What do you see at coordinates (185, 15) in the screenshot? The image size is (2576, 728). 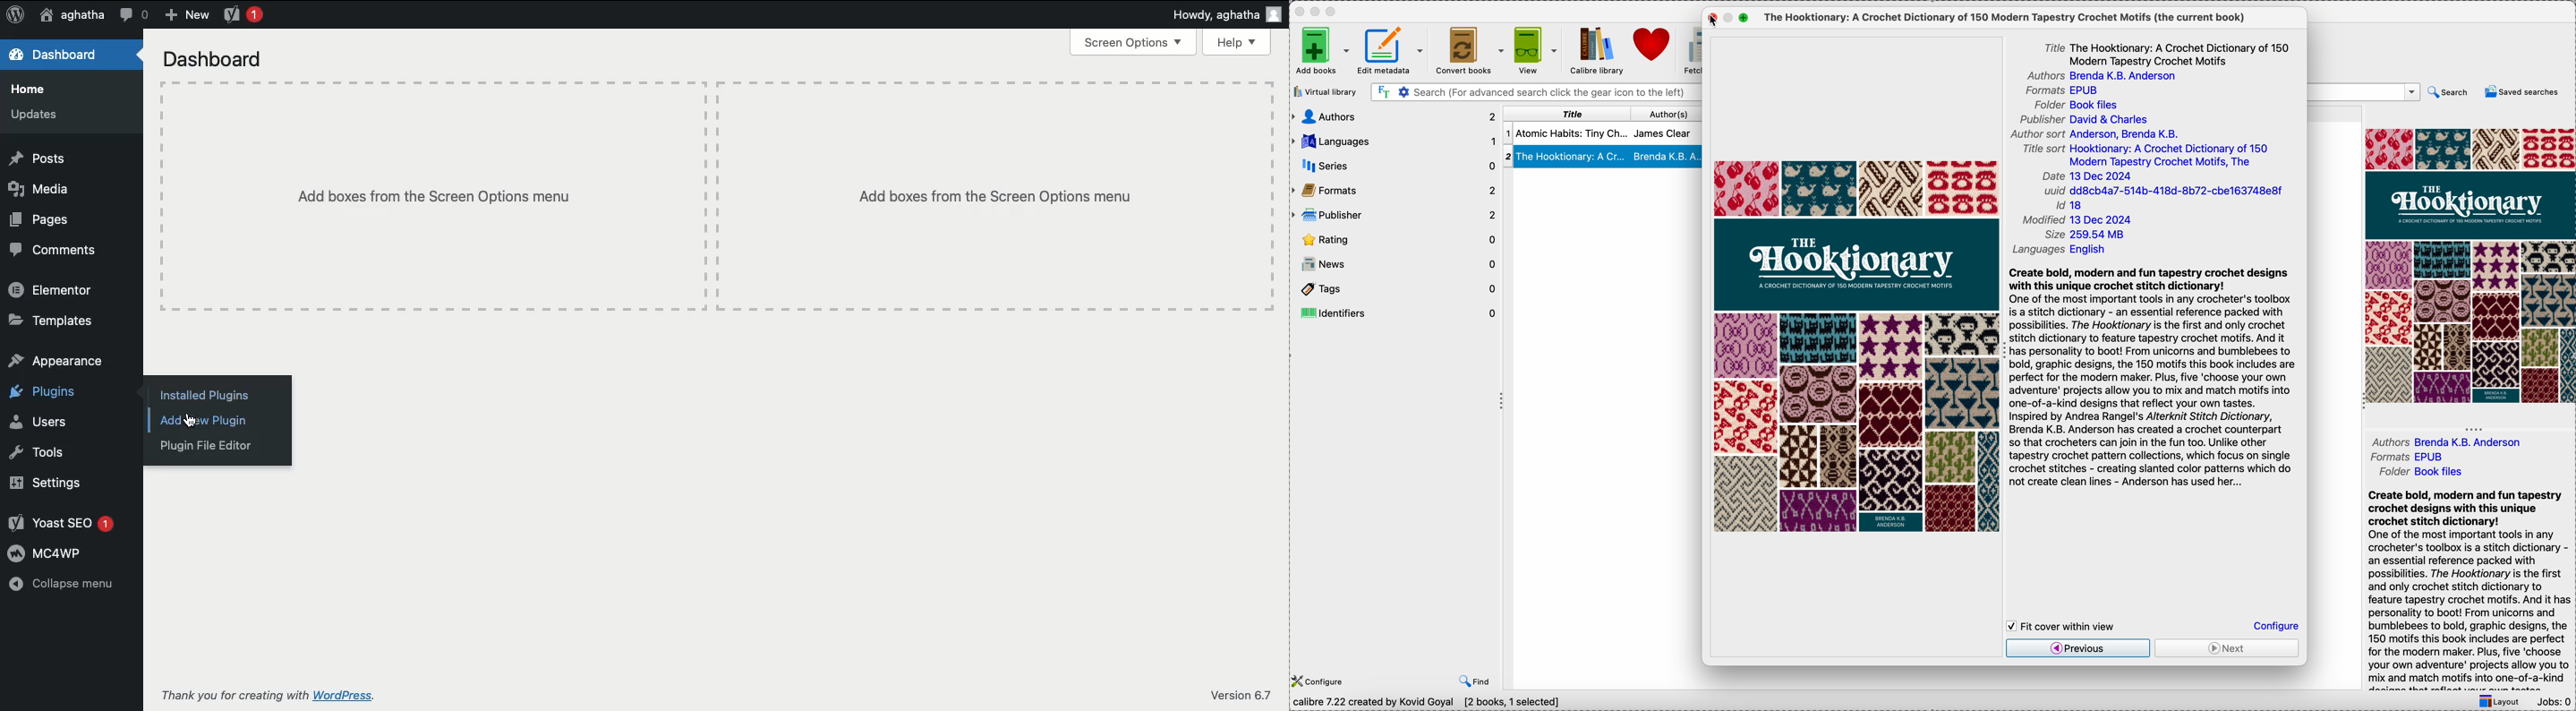 I see `New` at bounding box center [185, 15].